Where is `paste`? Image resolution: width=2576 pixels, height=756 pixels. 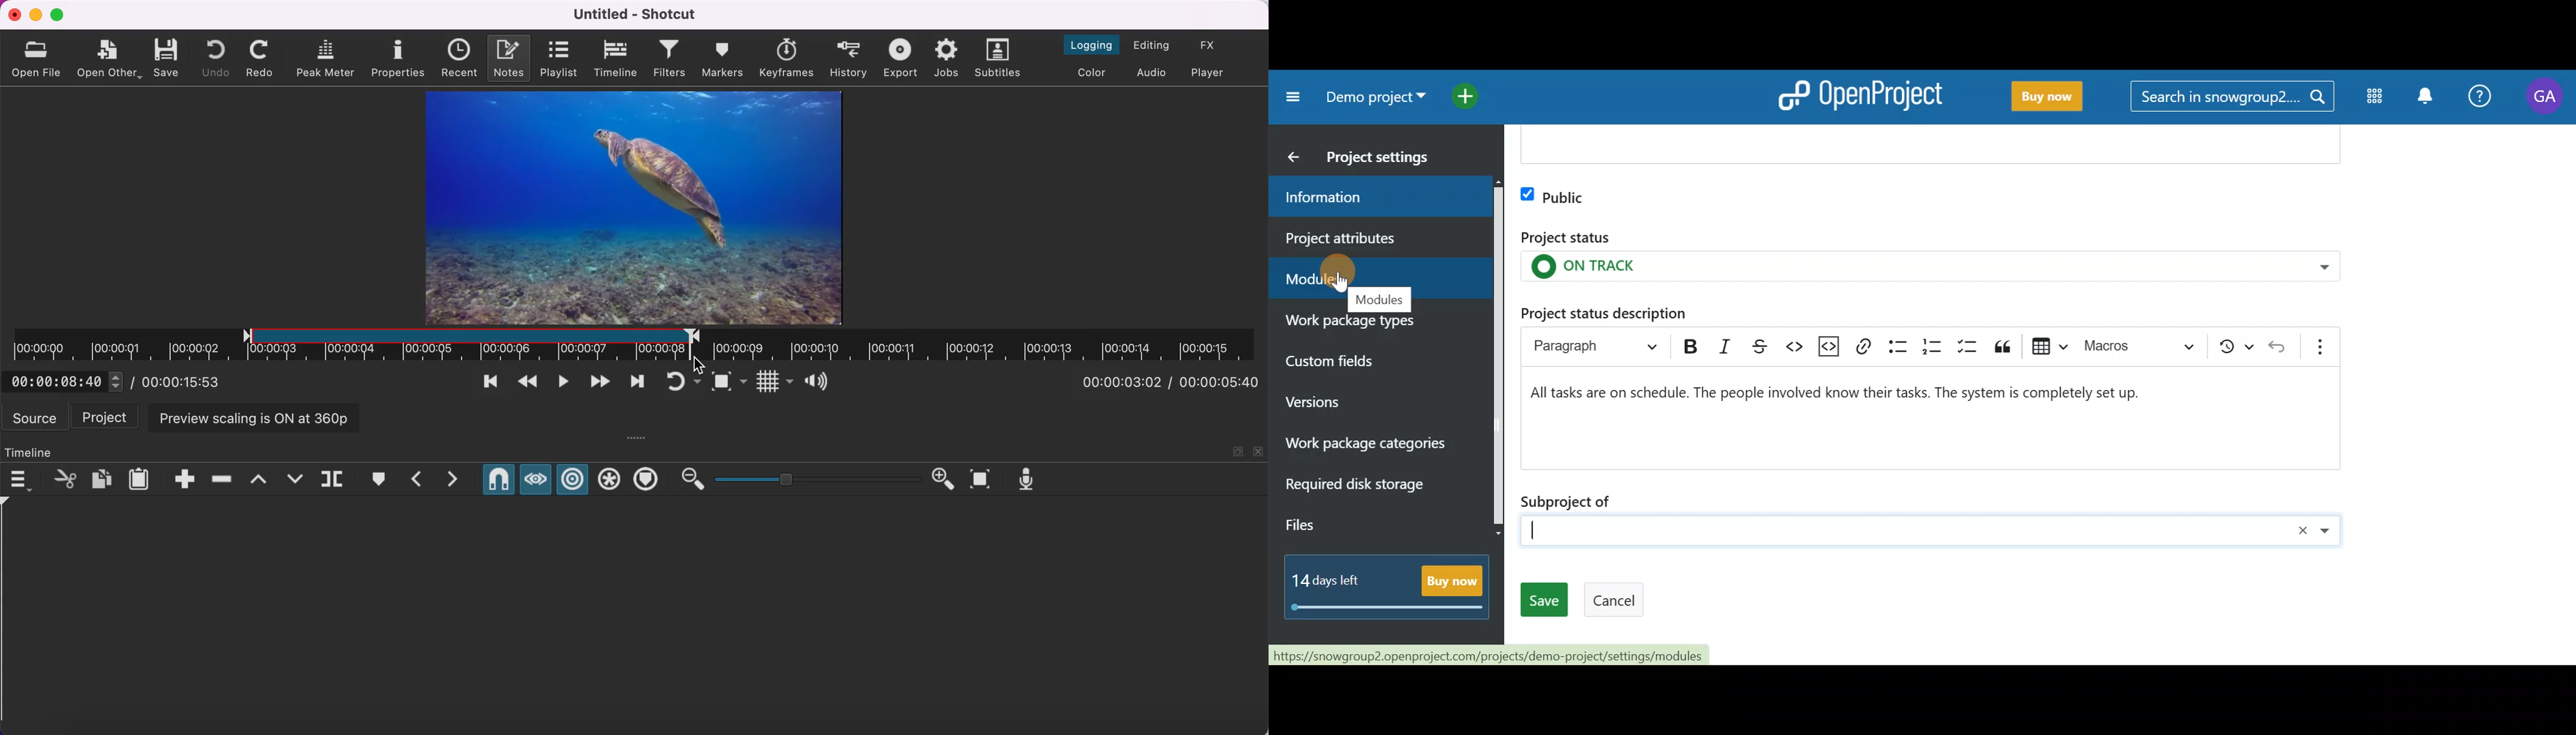
paste is located at coordinates (141, 479).